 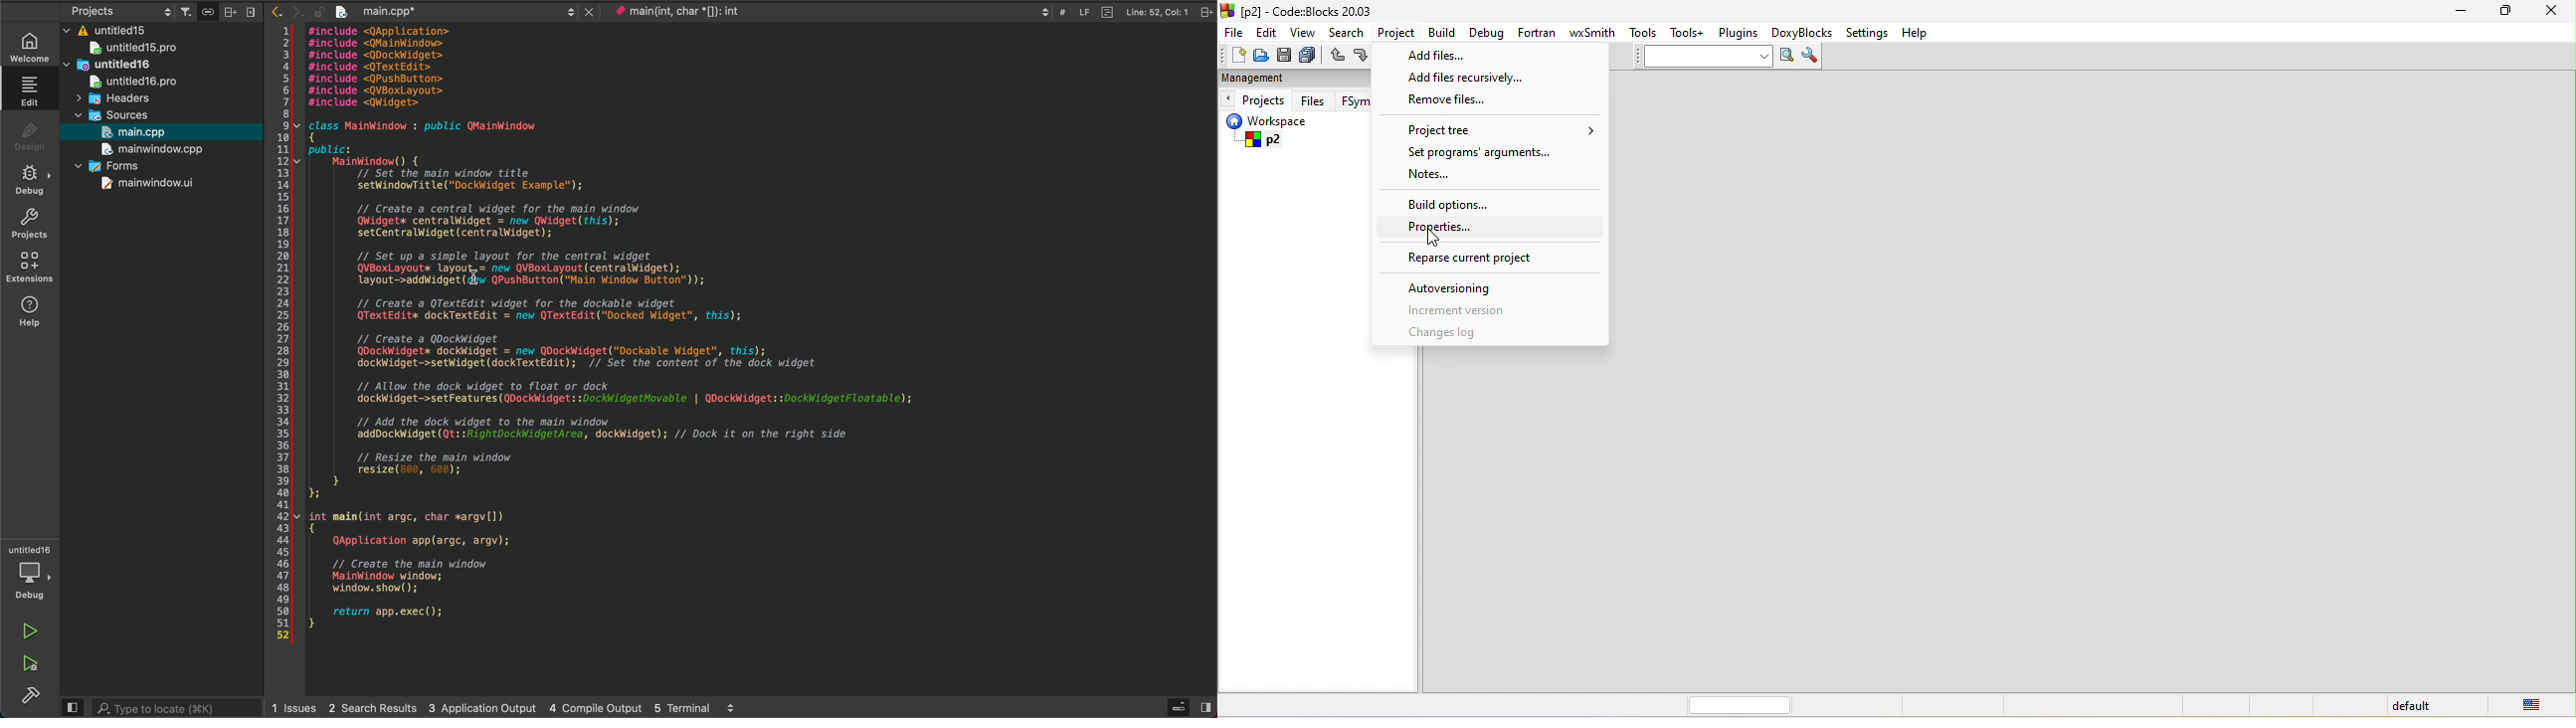 What do you see at coordinates (121, 113) in the screenshot?
I see `sources` at bounding box center [121, 113].